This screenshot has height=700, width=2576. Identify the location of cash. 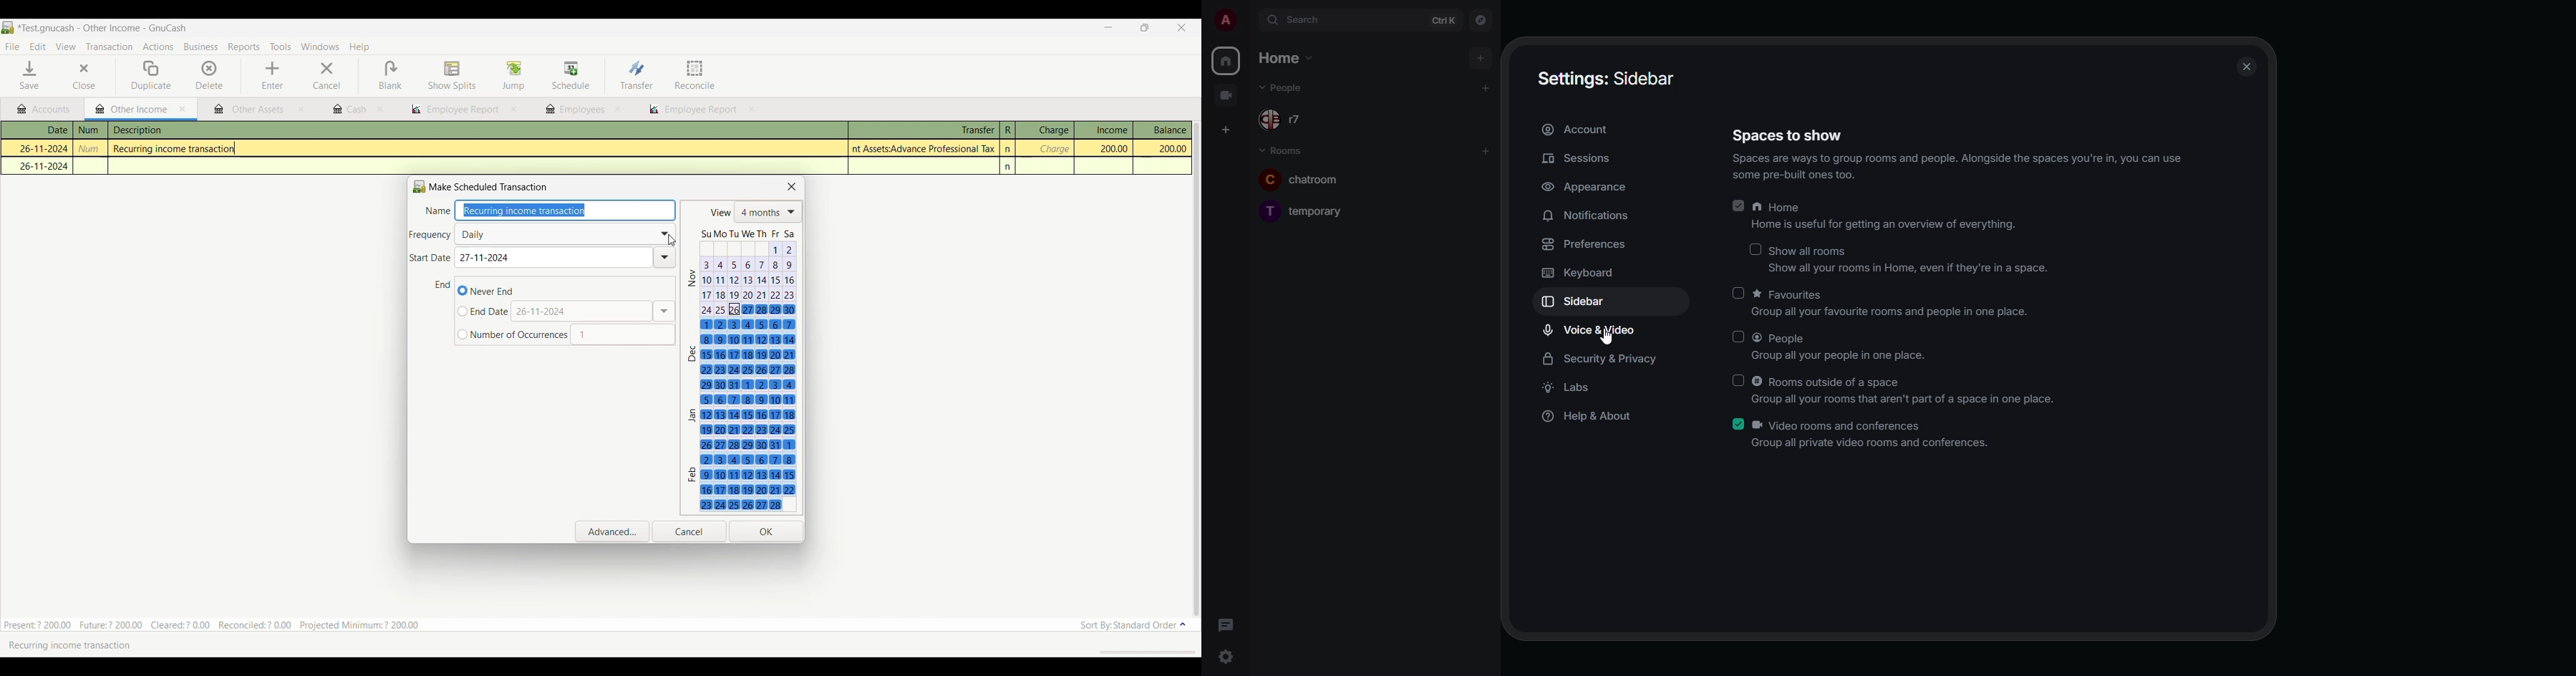
(349, 110).